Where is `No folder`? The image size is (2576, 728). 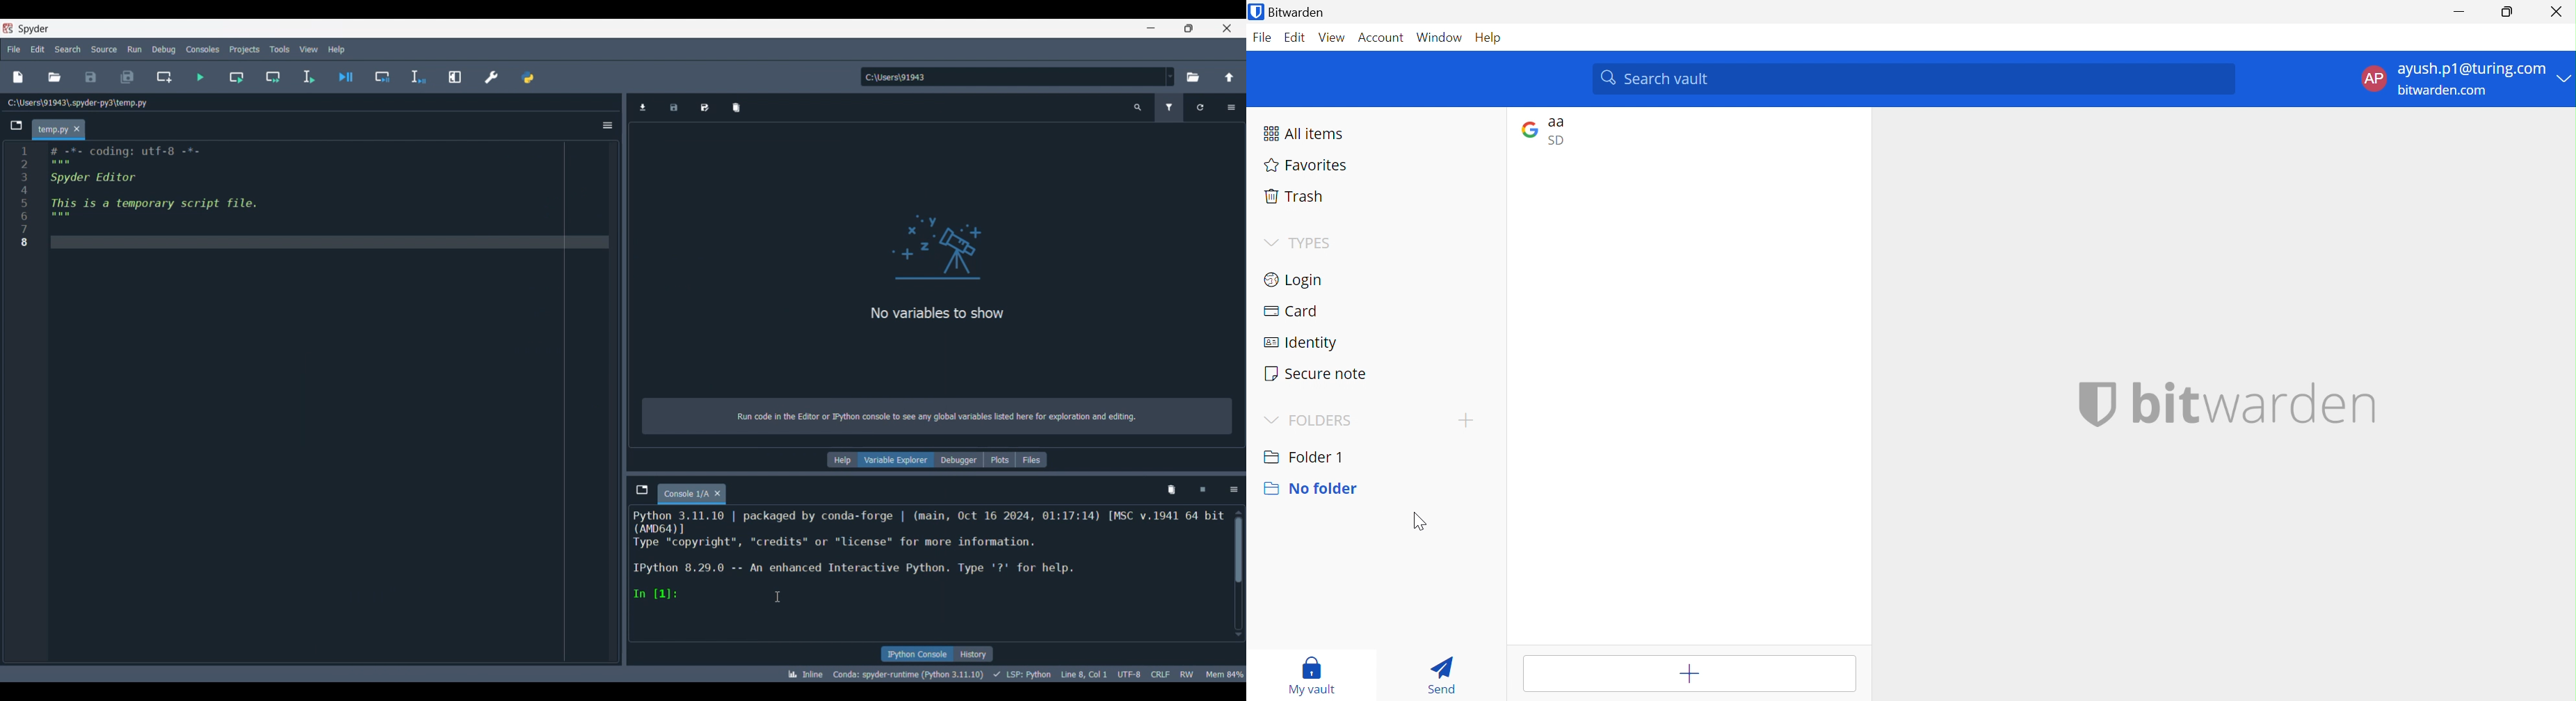
No folder is located at coordinates (1312, 492).